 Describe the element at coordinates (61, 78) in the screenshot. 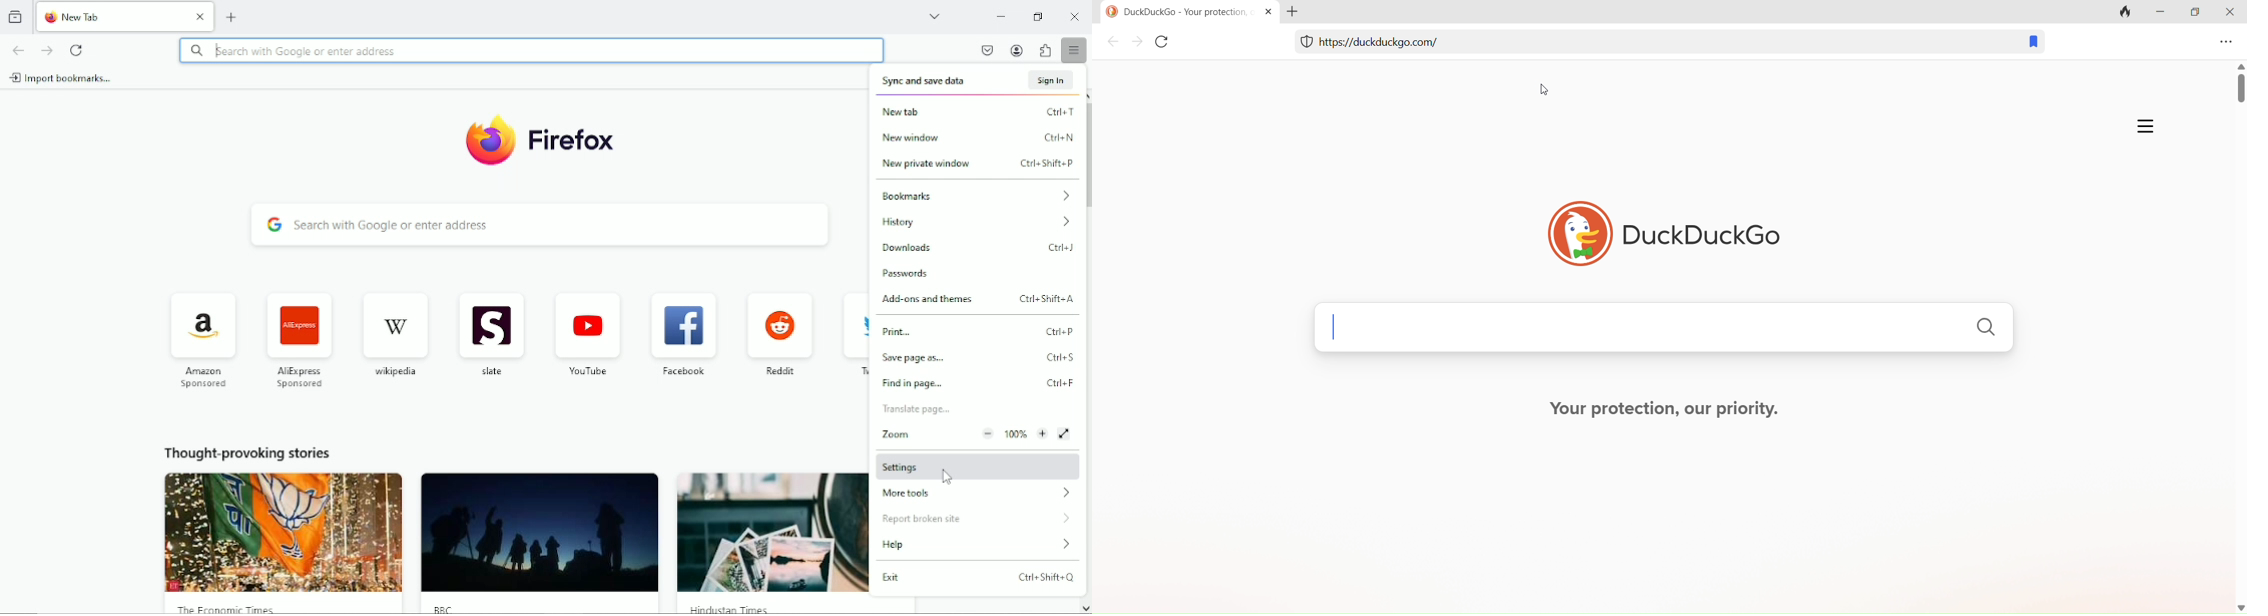

I see `import bookmarks` at that location.